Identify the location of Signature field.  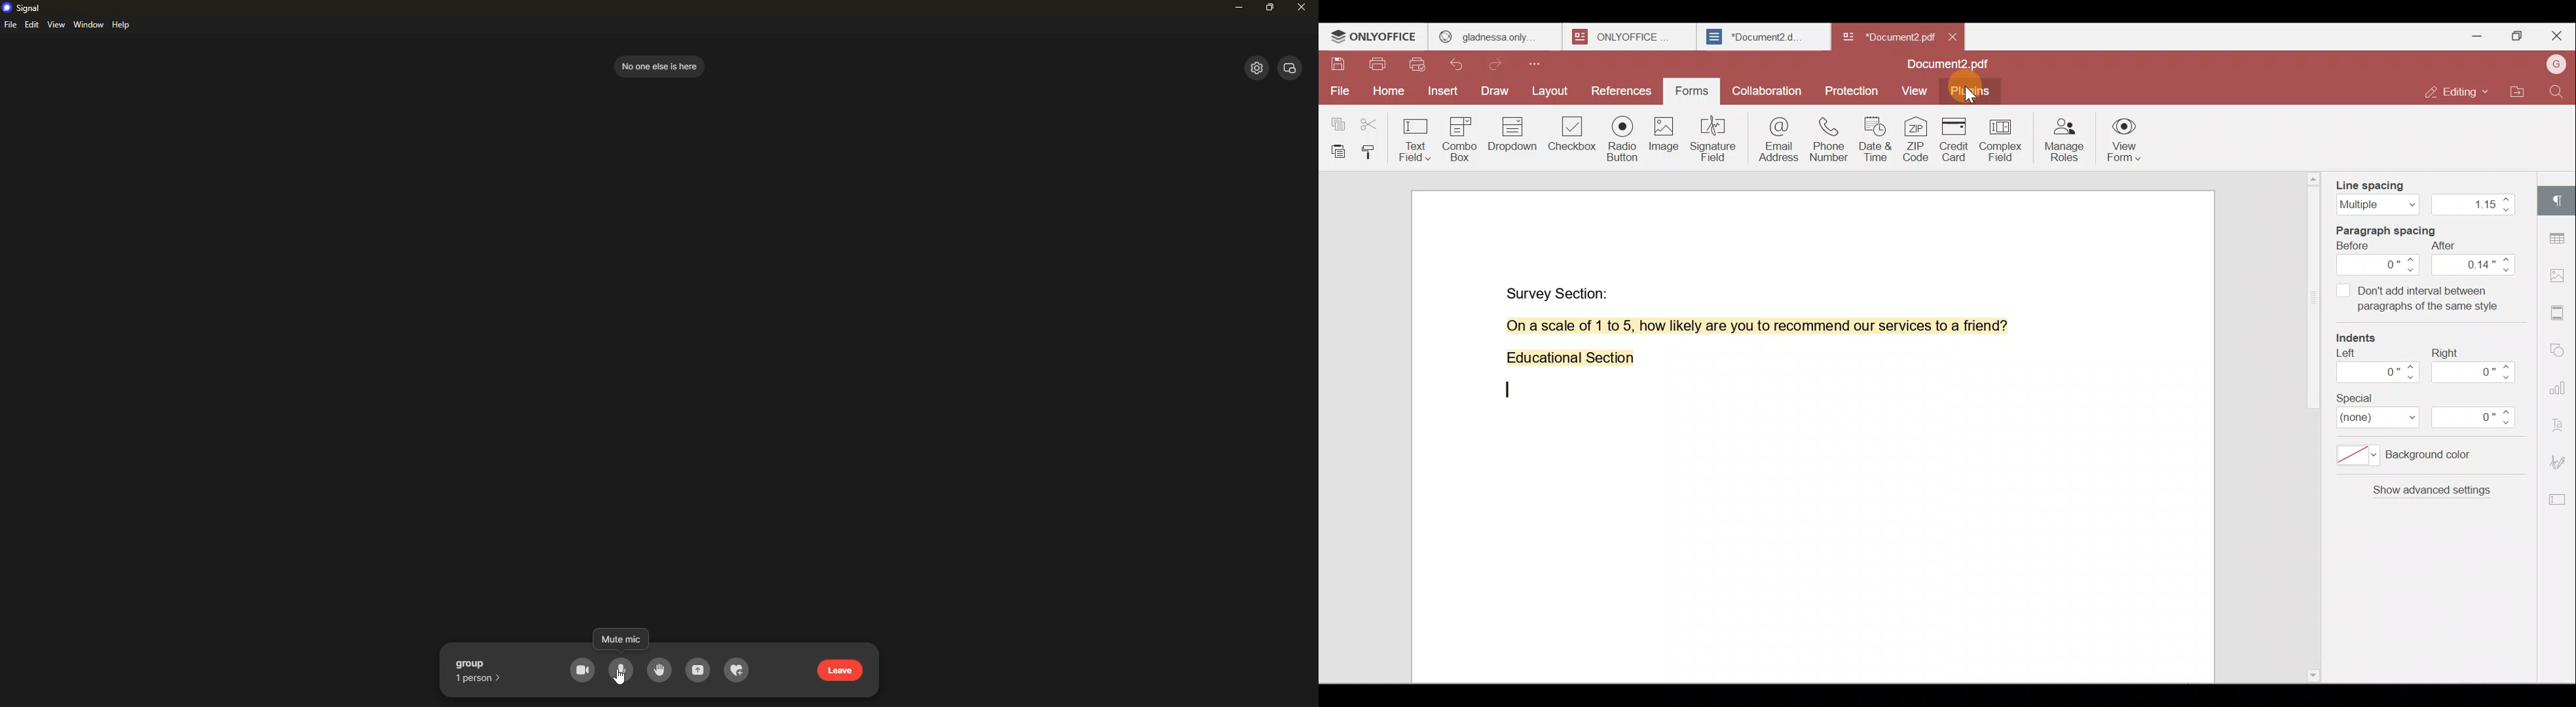
(1711, 138).